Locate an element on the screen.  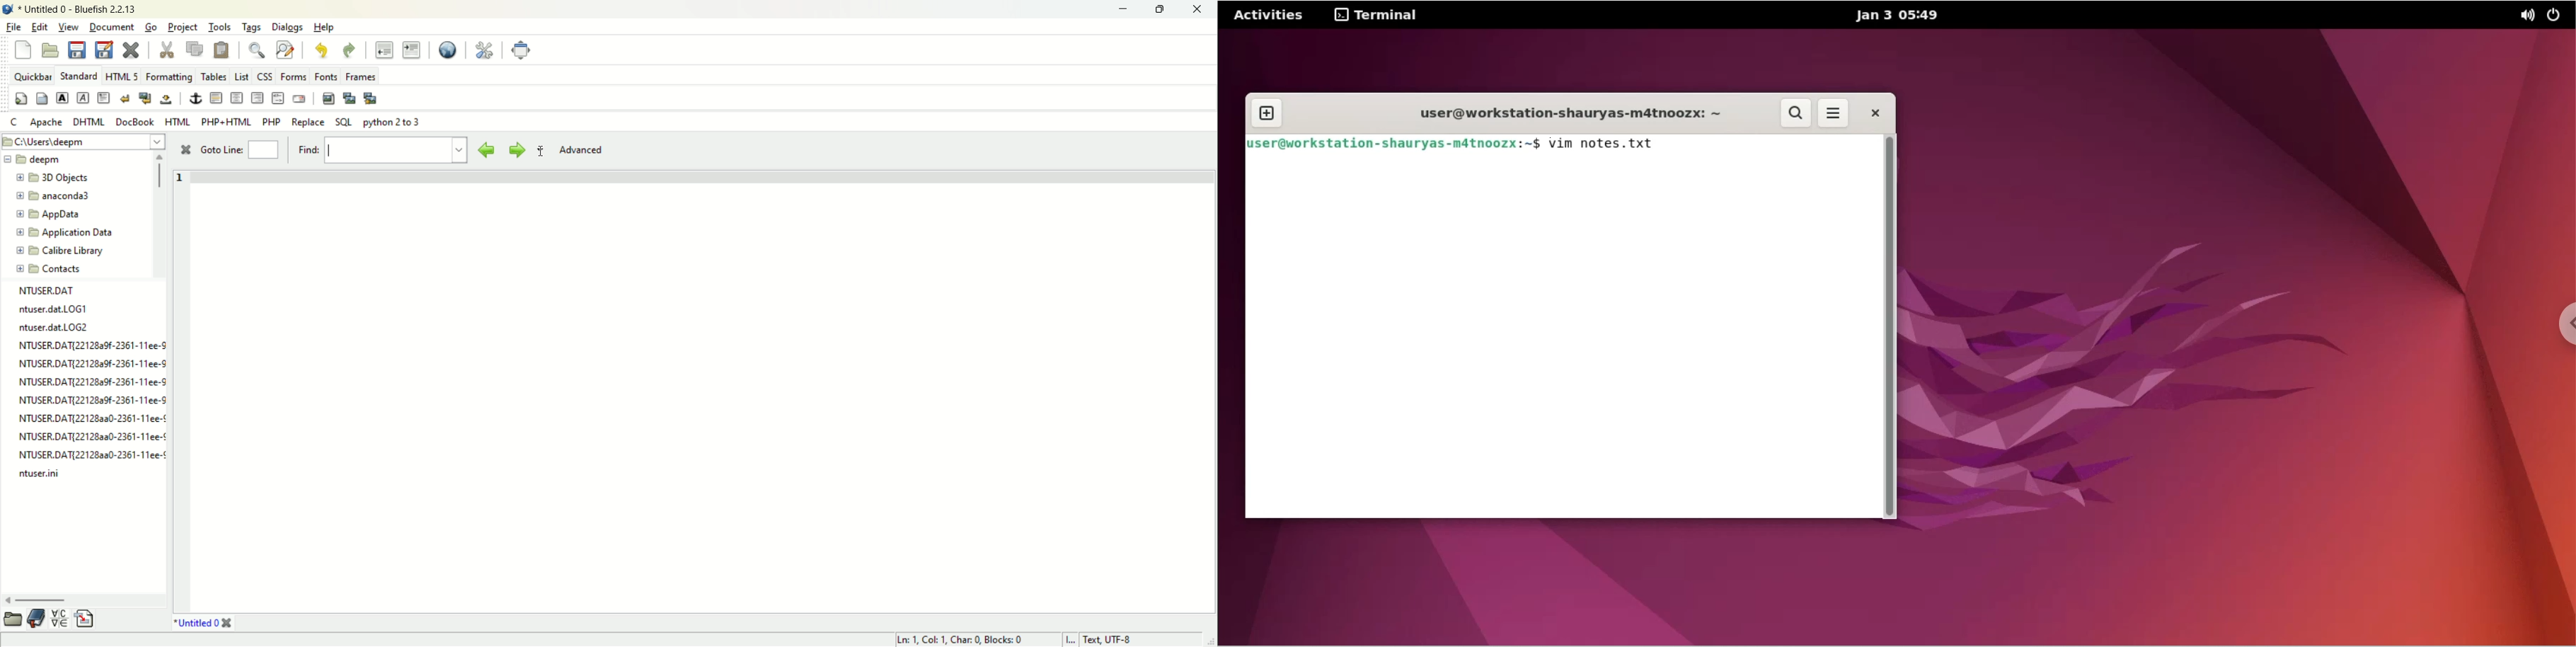
paste is located at coordinates (221, 49).